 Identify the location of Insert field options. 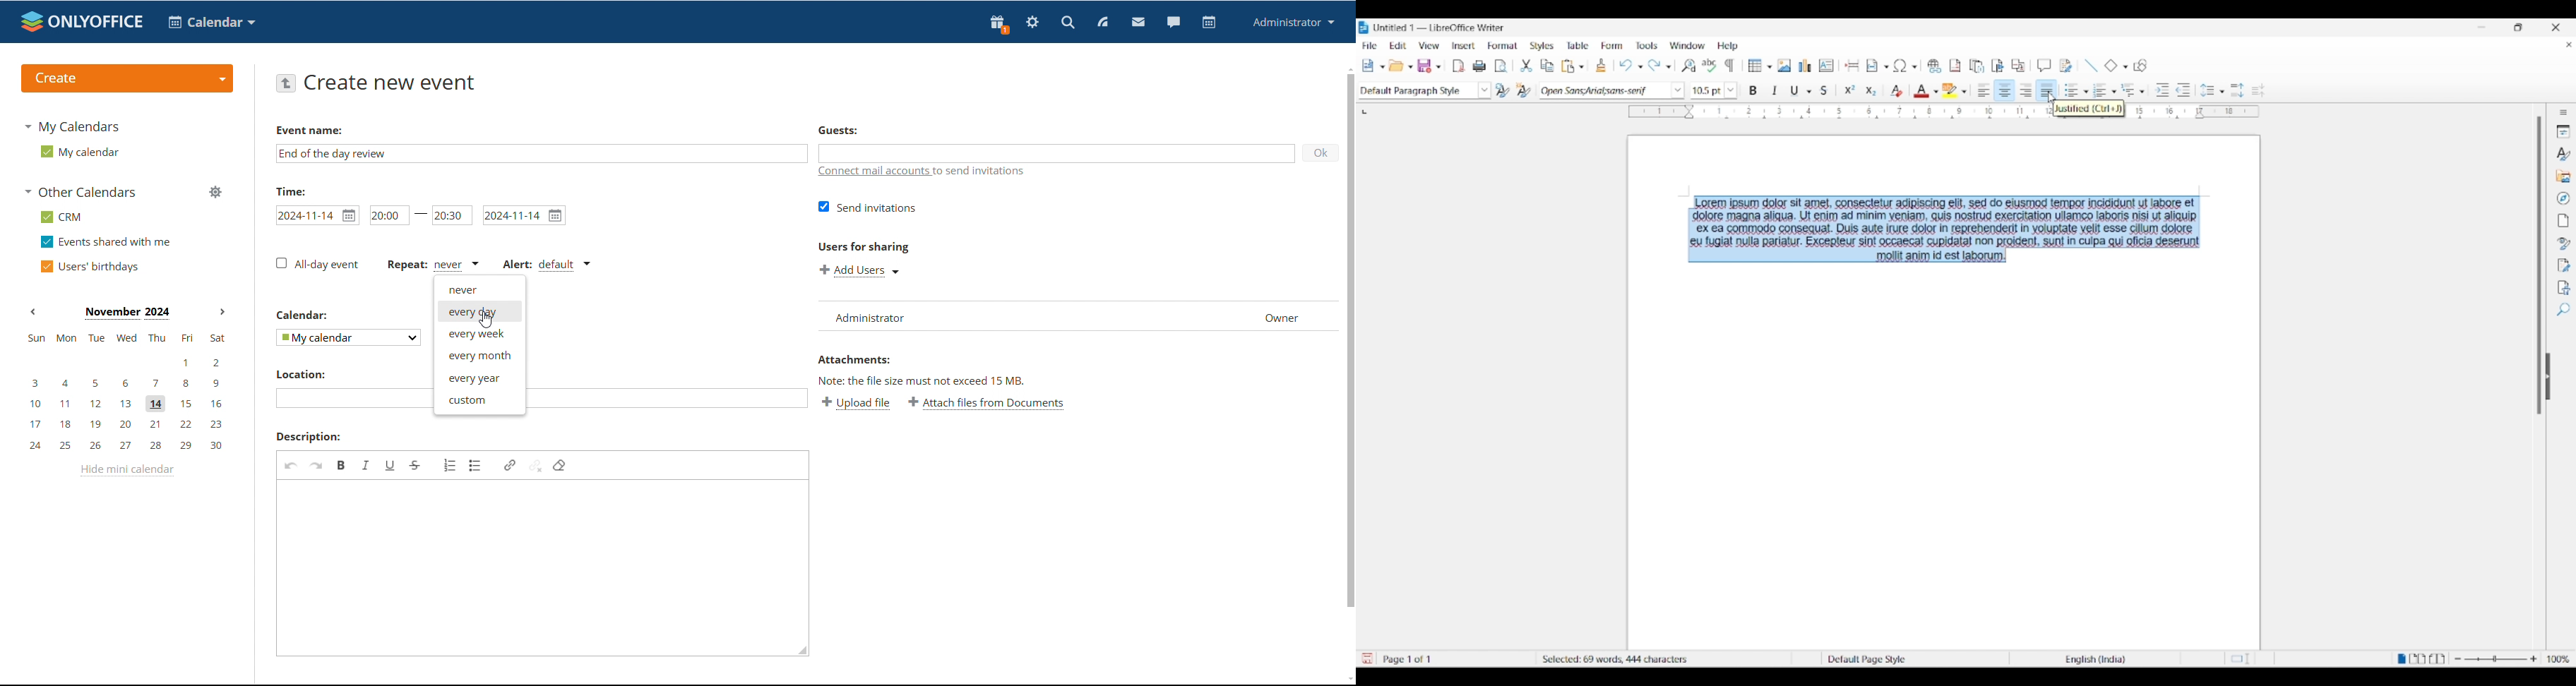
(1887, 67).